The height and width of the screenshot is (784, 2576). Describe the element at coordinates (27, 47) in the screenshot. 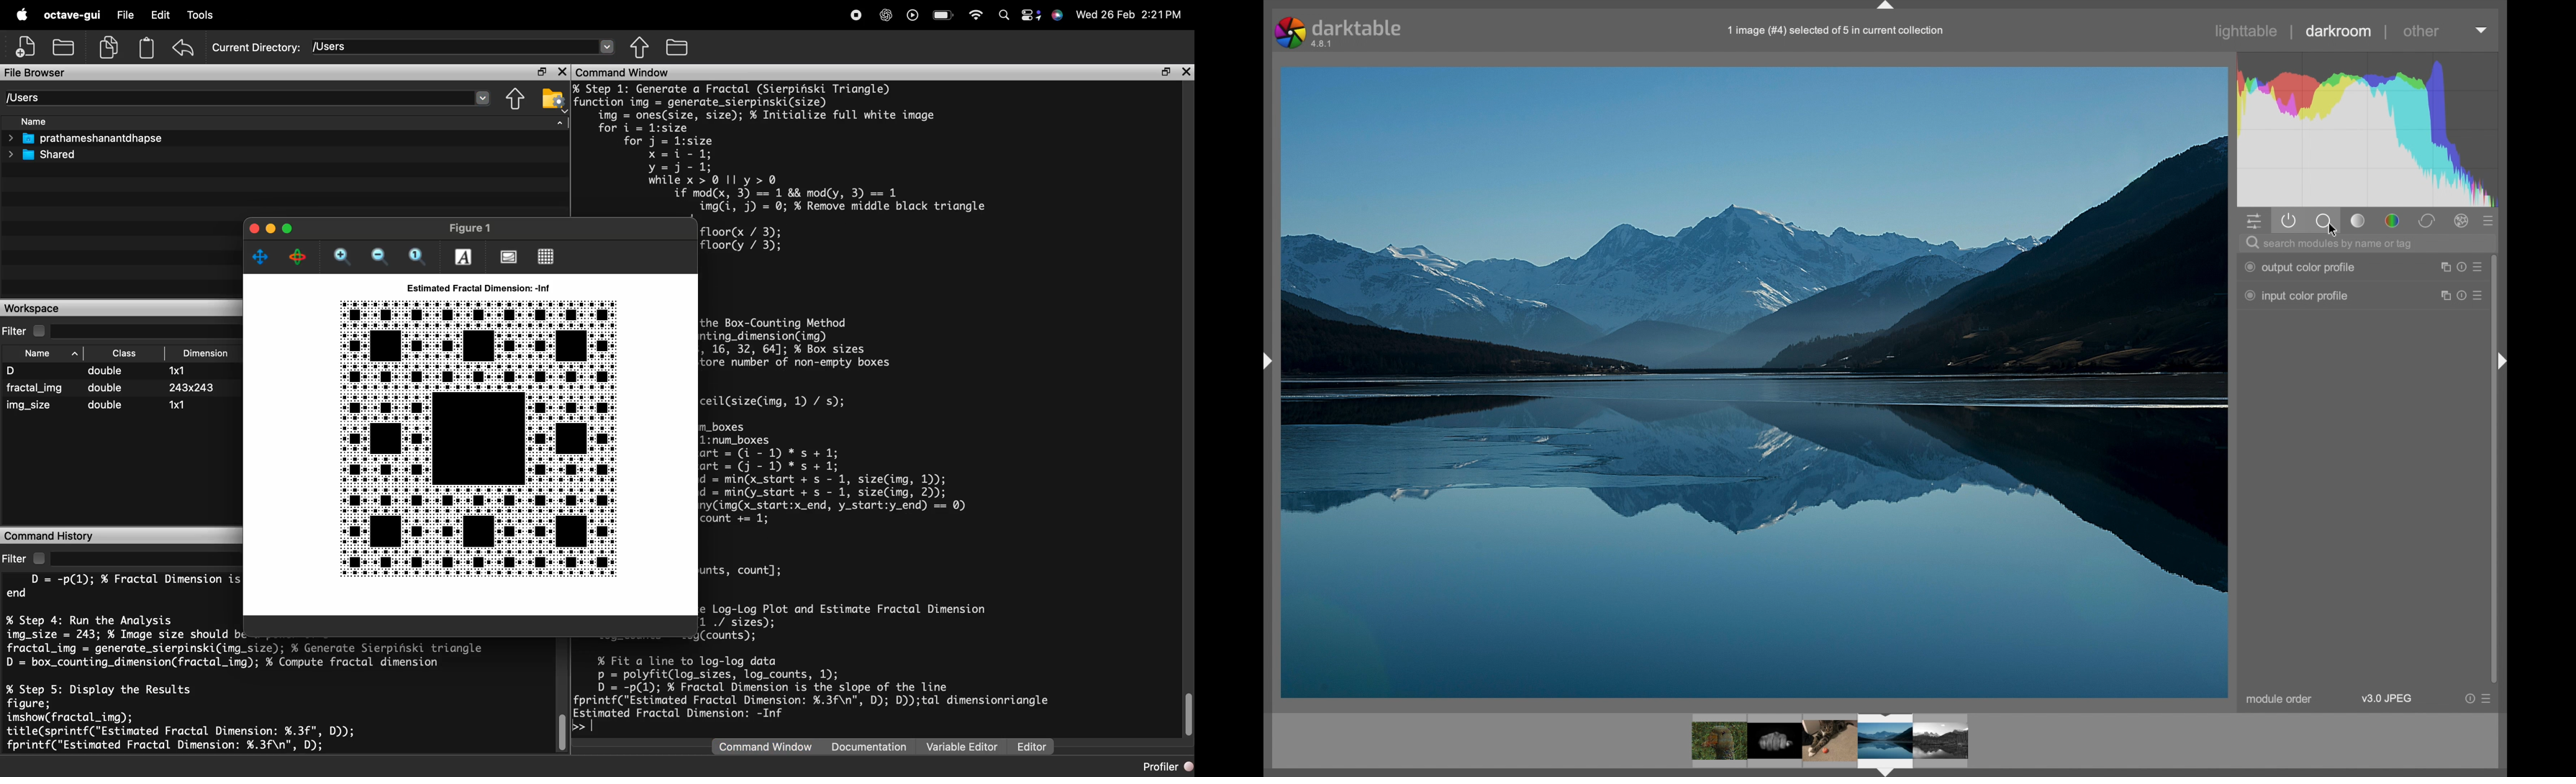

I see `add` at that location.